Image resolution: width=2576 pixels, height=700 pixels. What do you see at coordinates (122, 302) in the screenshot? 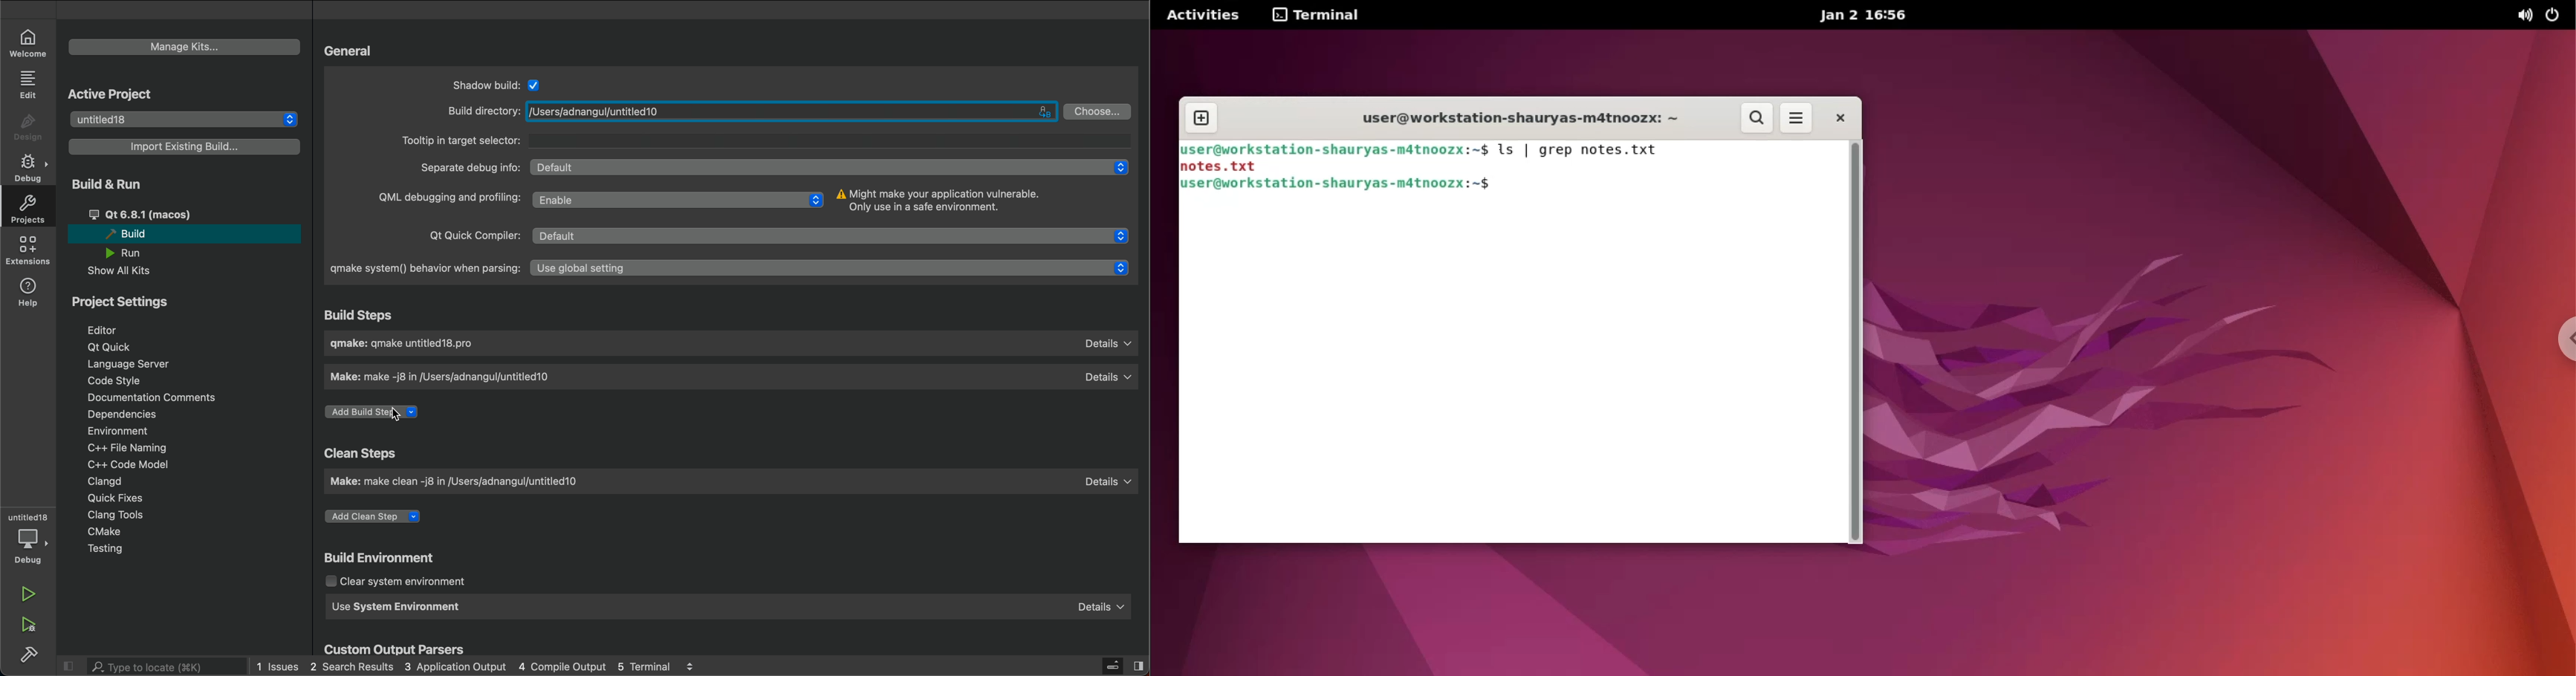
I see `Project Settings` at bounding box center [122, 302].